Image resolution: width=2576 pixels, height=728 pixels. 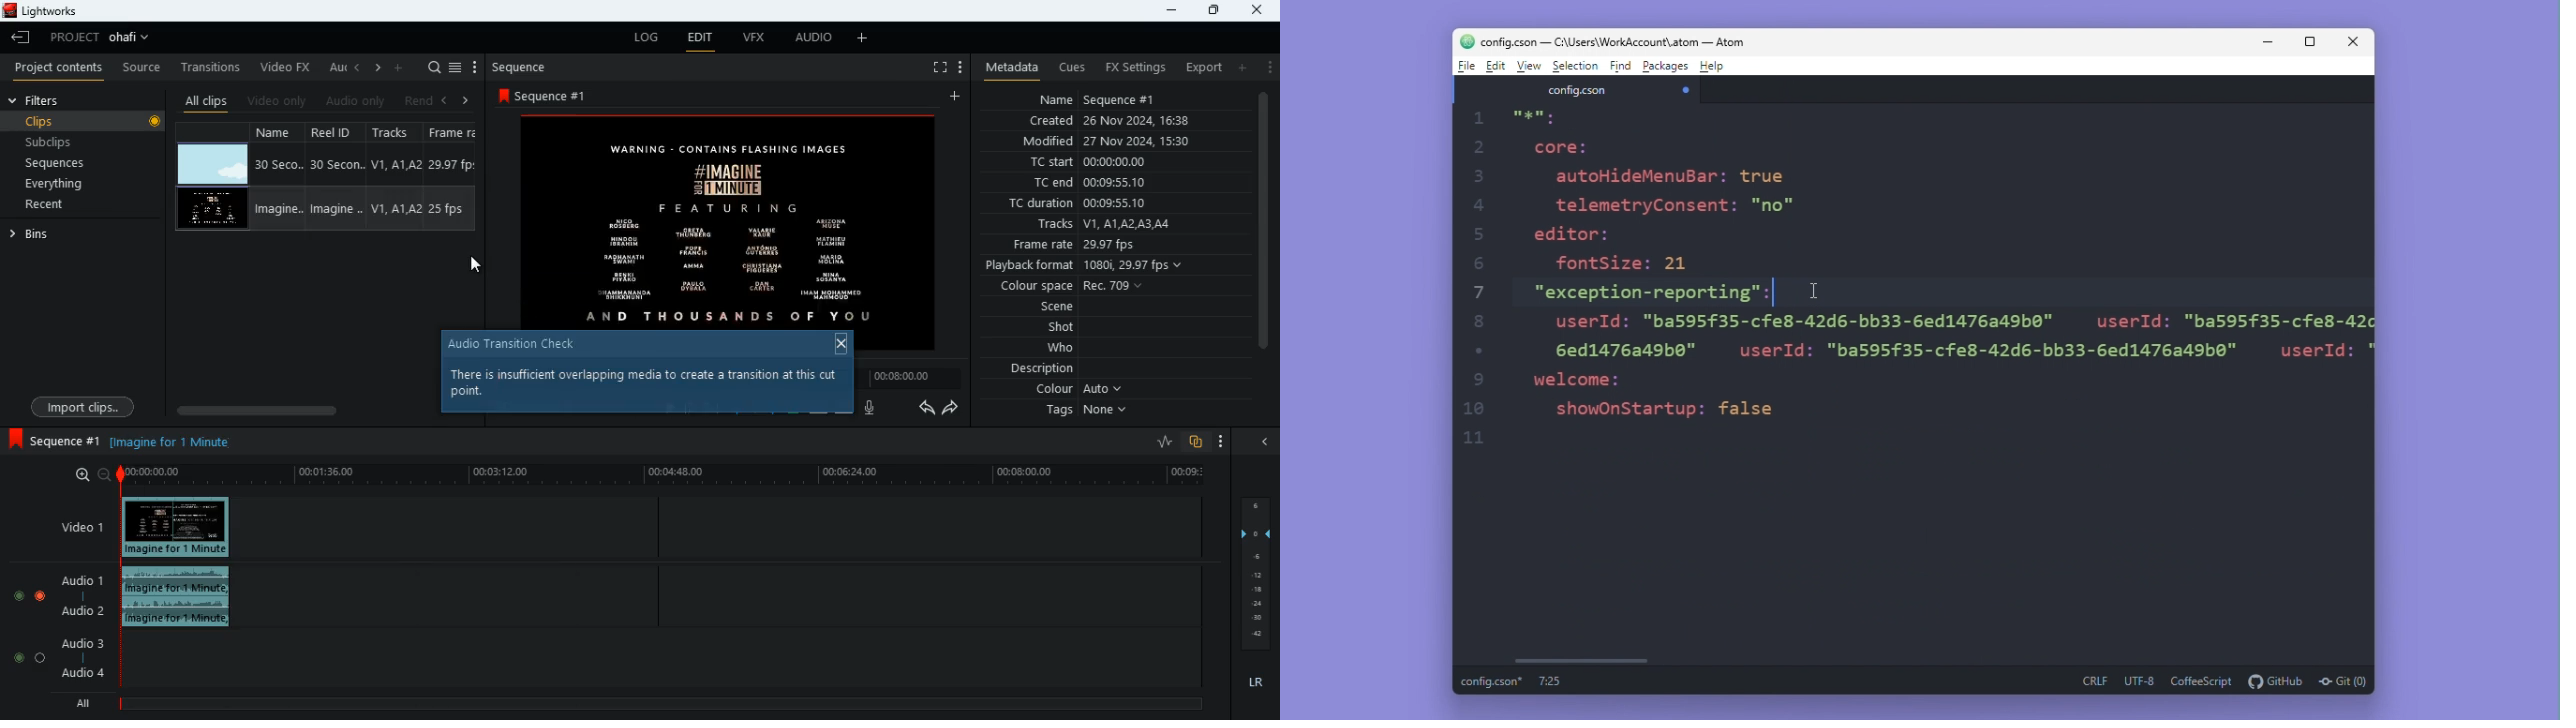 I want to click on au, so click(x=336, y=67).